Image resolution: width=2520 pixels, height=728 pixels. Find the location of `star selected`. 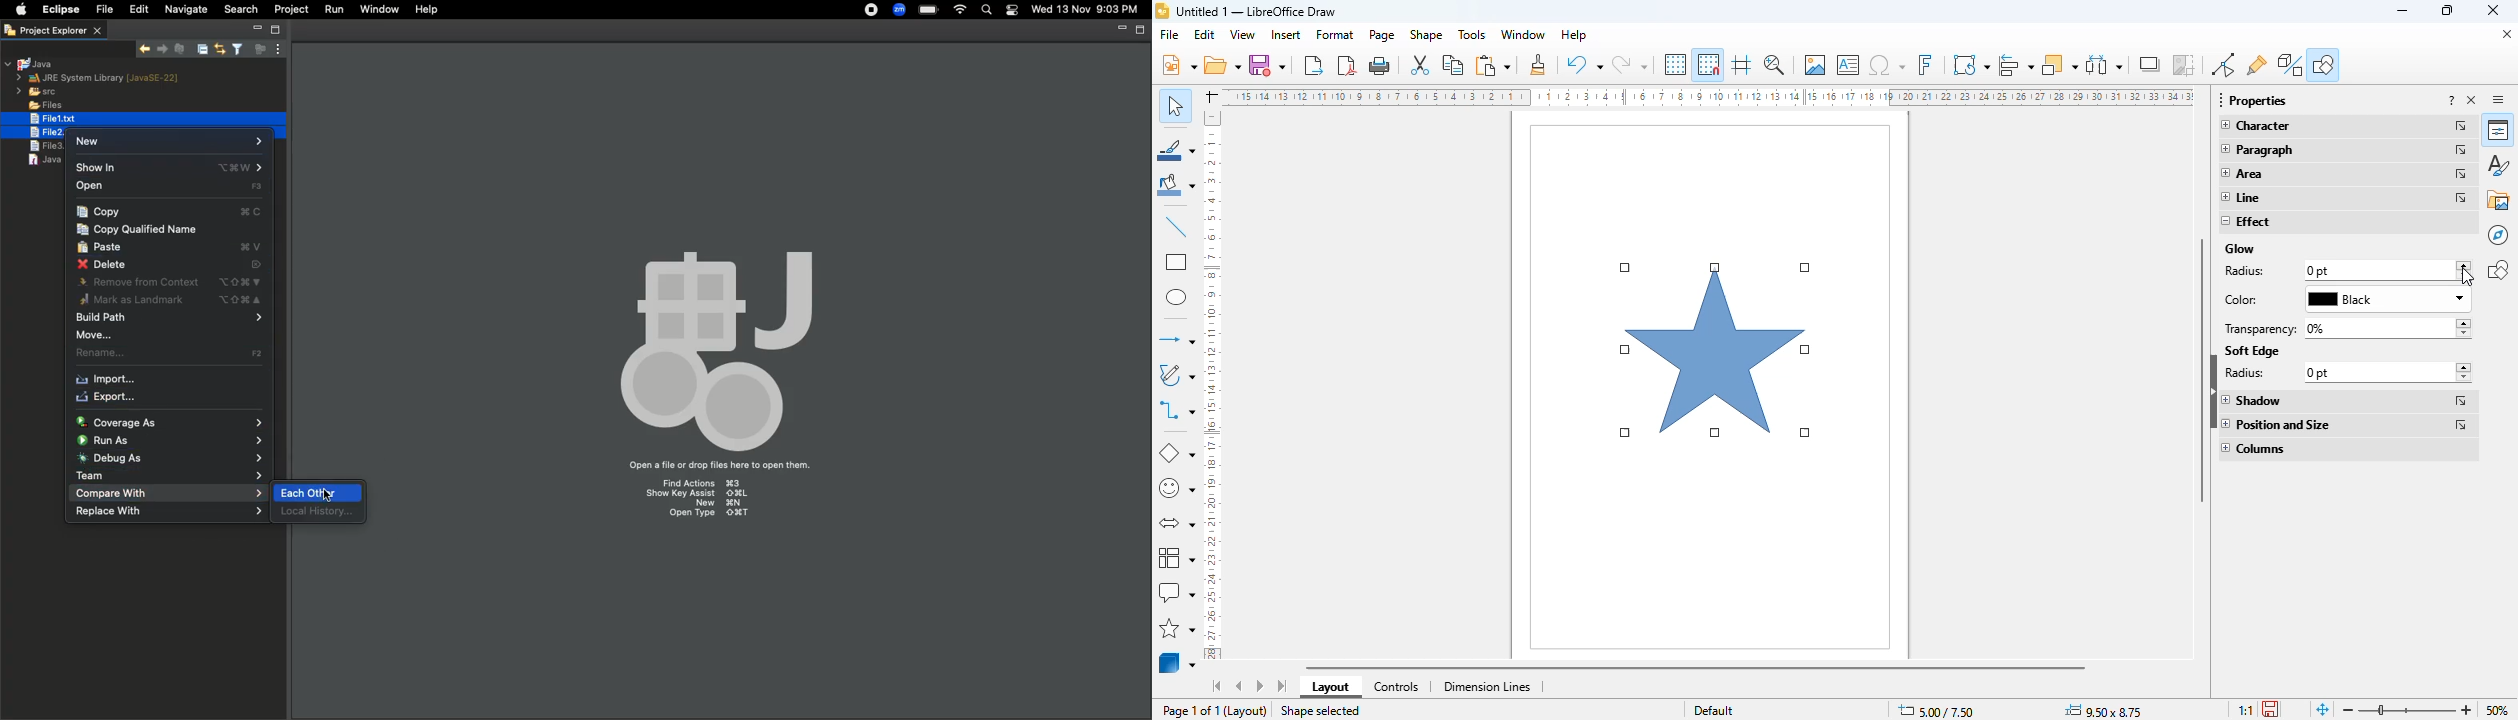

star selected is located at coordinates (1716, 351).